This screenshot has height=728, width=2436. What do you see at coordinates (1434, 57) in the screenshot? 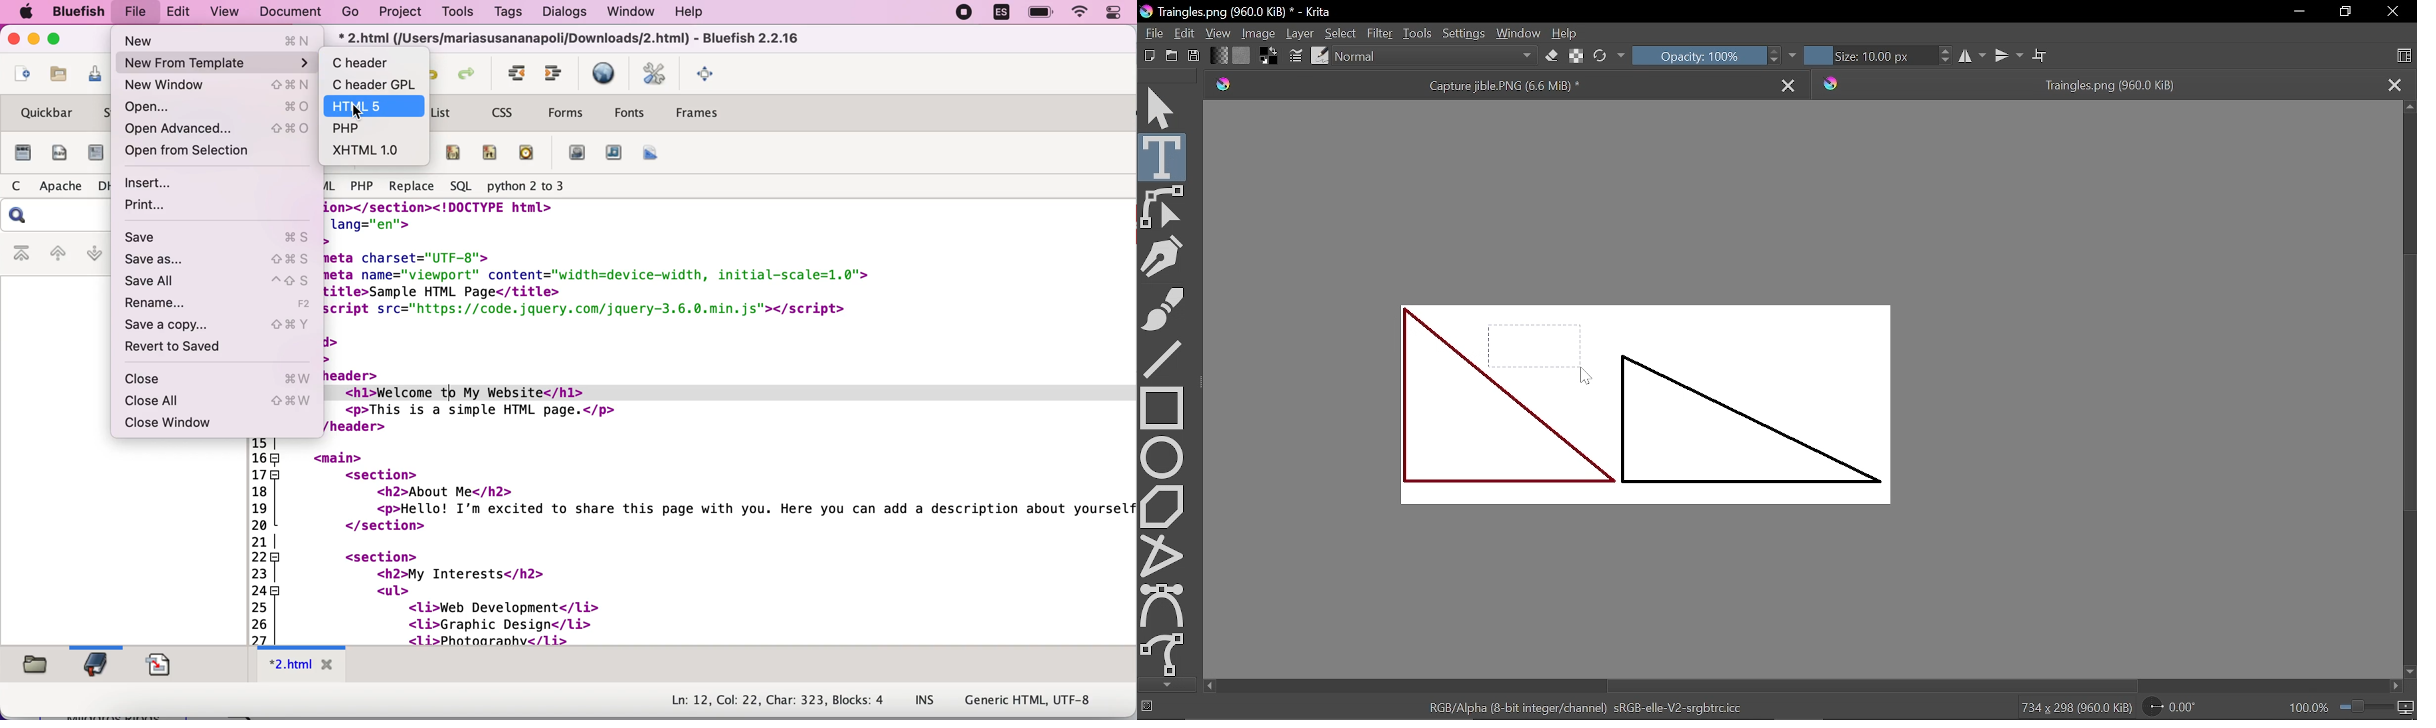
I see `Blending` at bounding box center [1434, 57].